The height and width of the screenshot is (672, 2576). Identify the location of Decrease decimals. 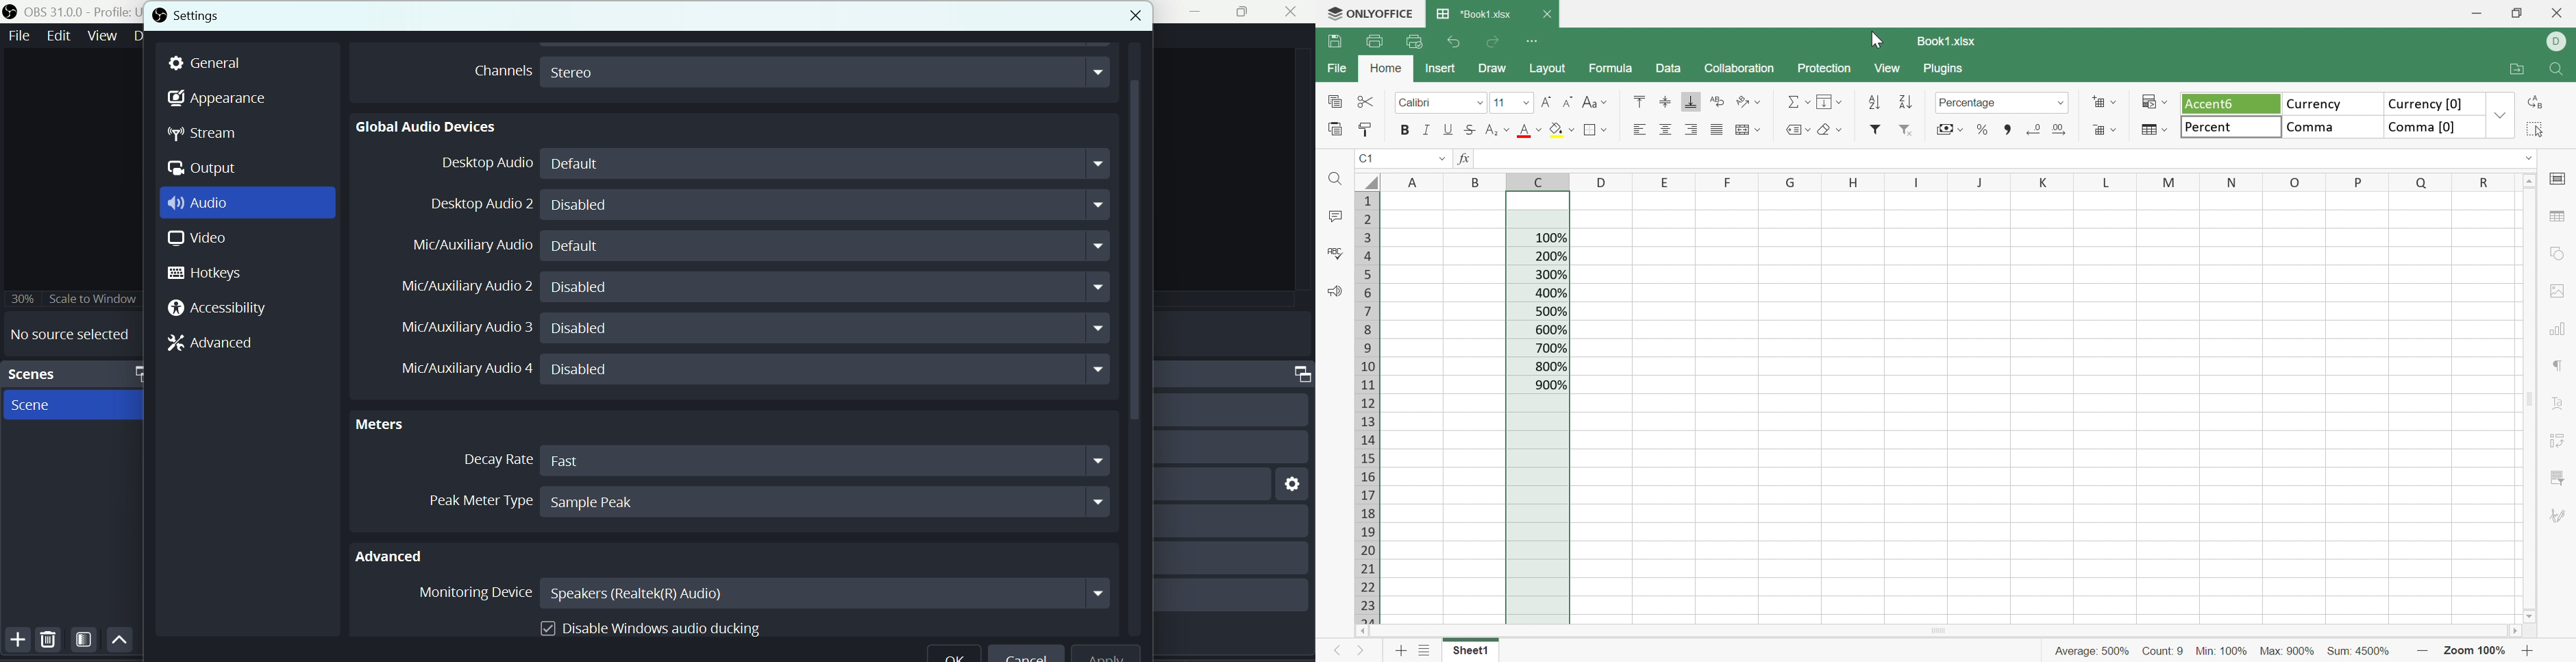
(2035, 131).